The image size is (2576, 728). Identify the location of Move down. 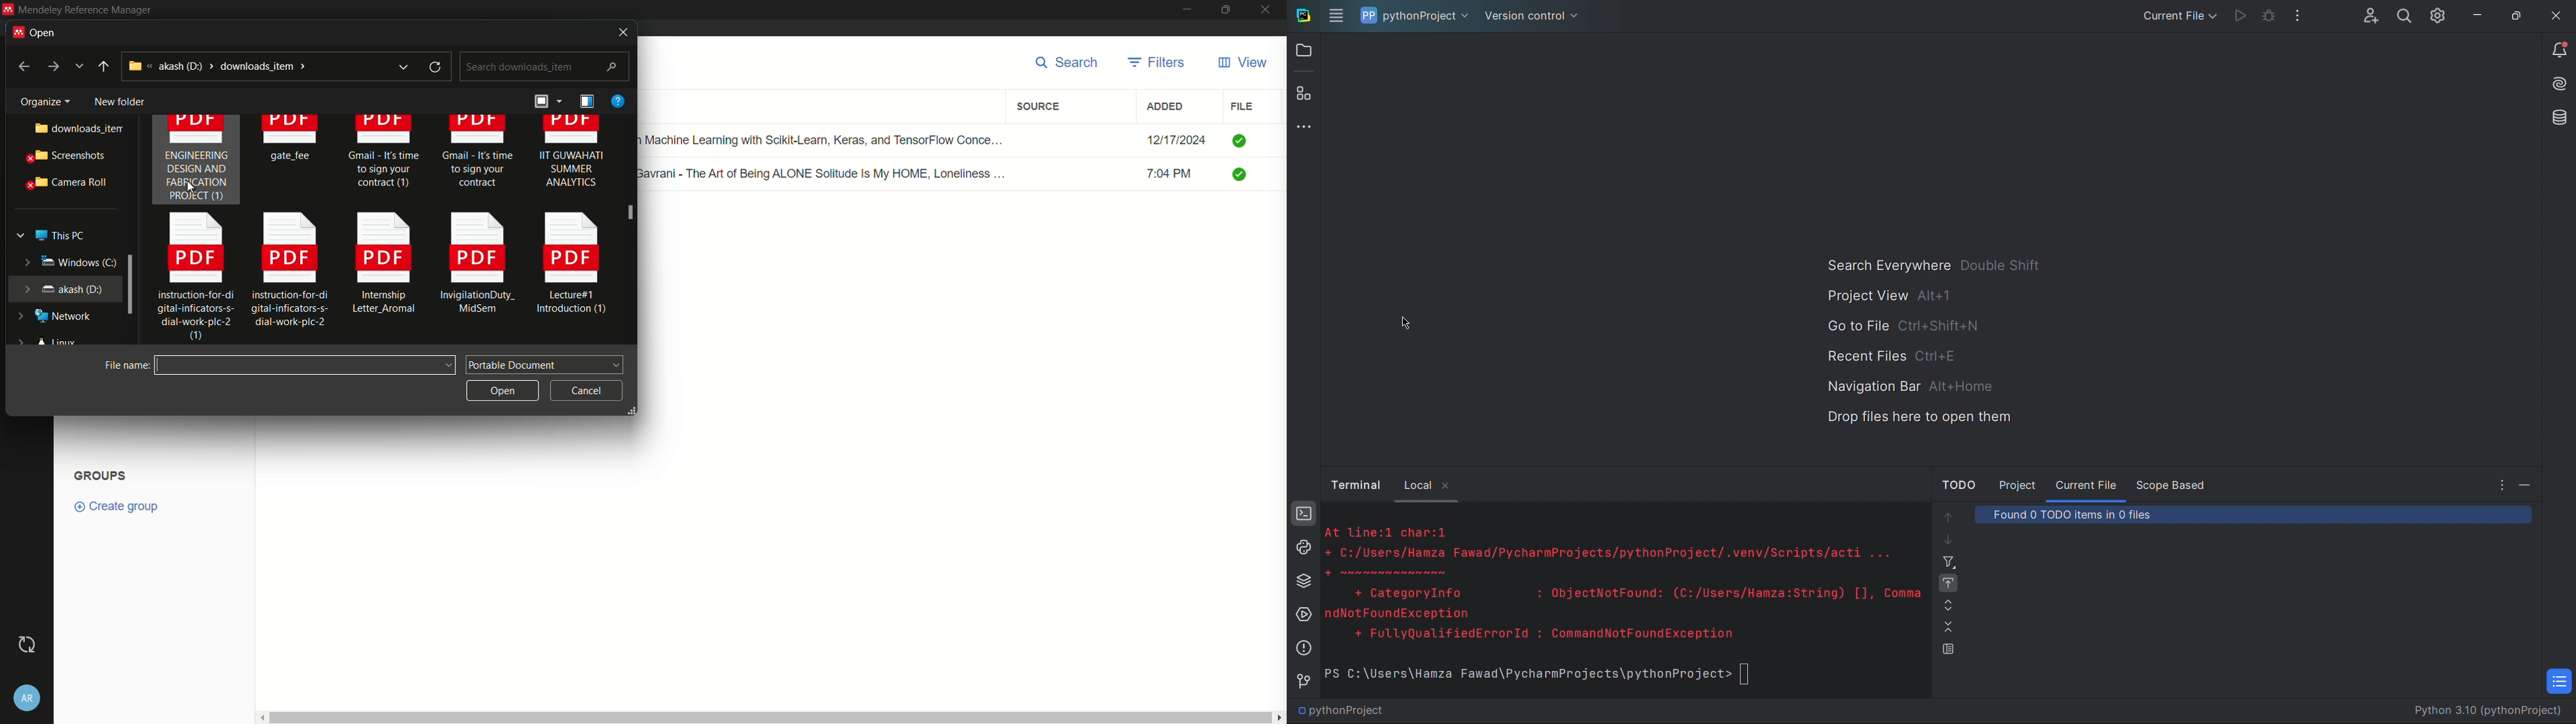
(1948, 543).